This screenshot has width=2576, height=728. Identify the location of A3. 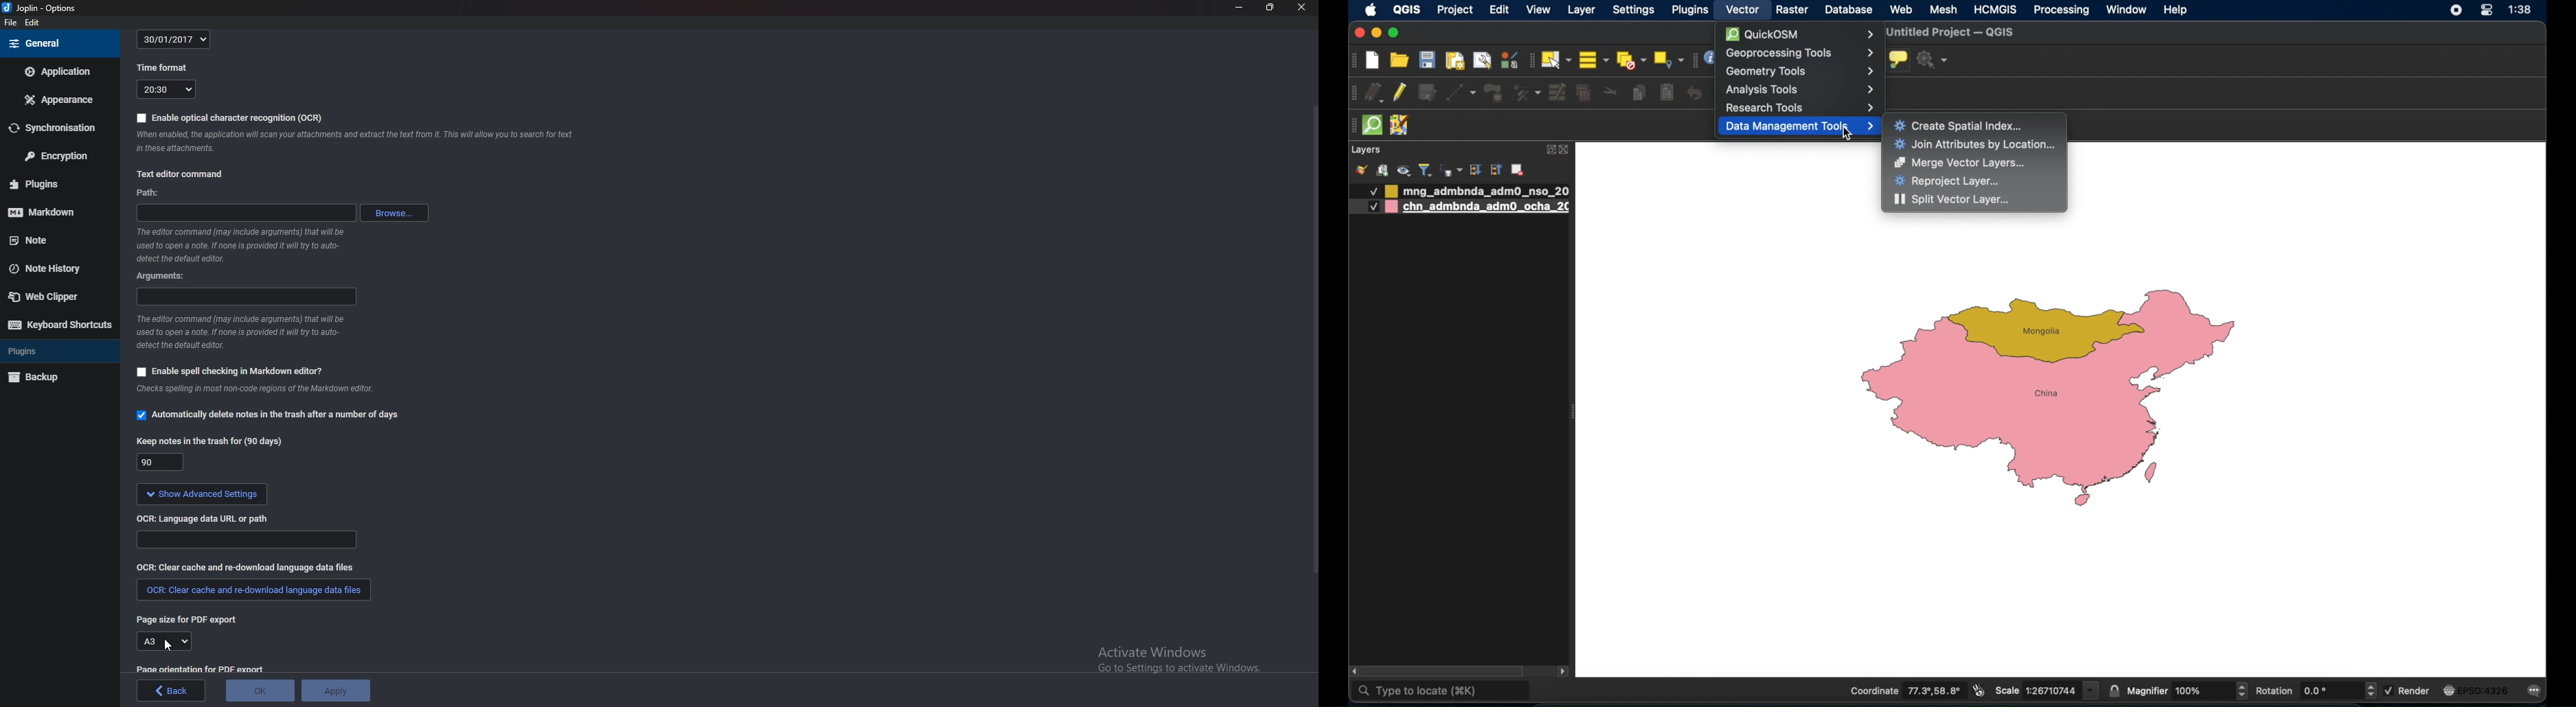
(163, 642).